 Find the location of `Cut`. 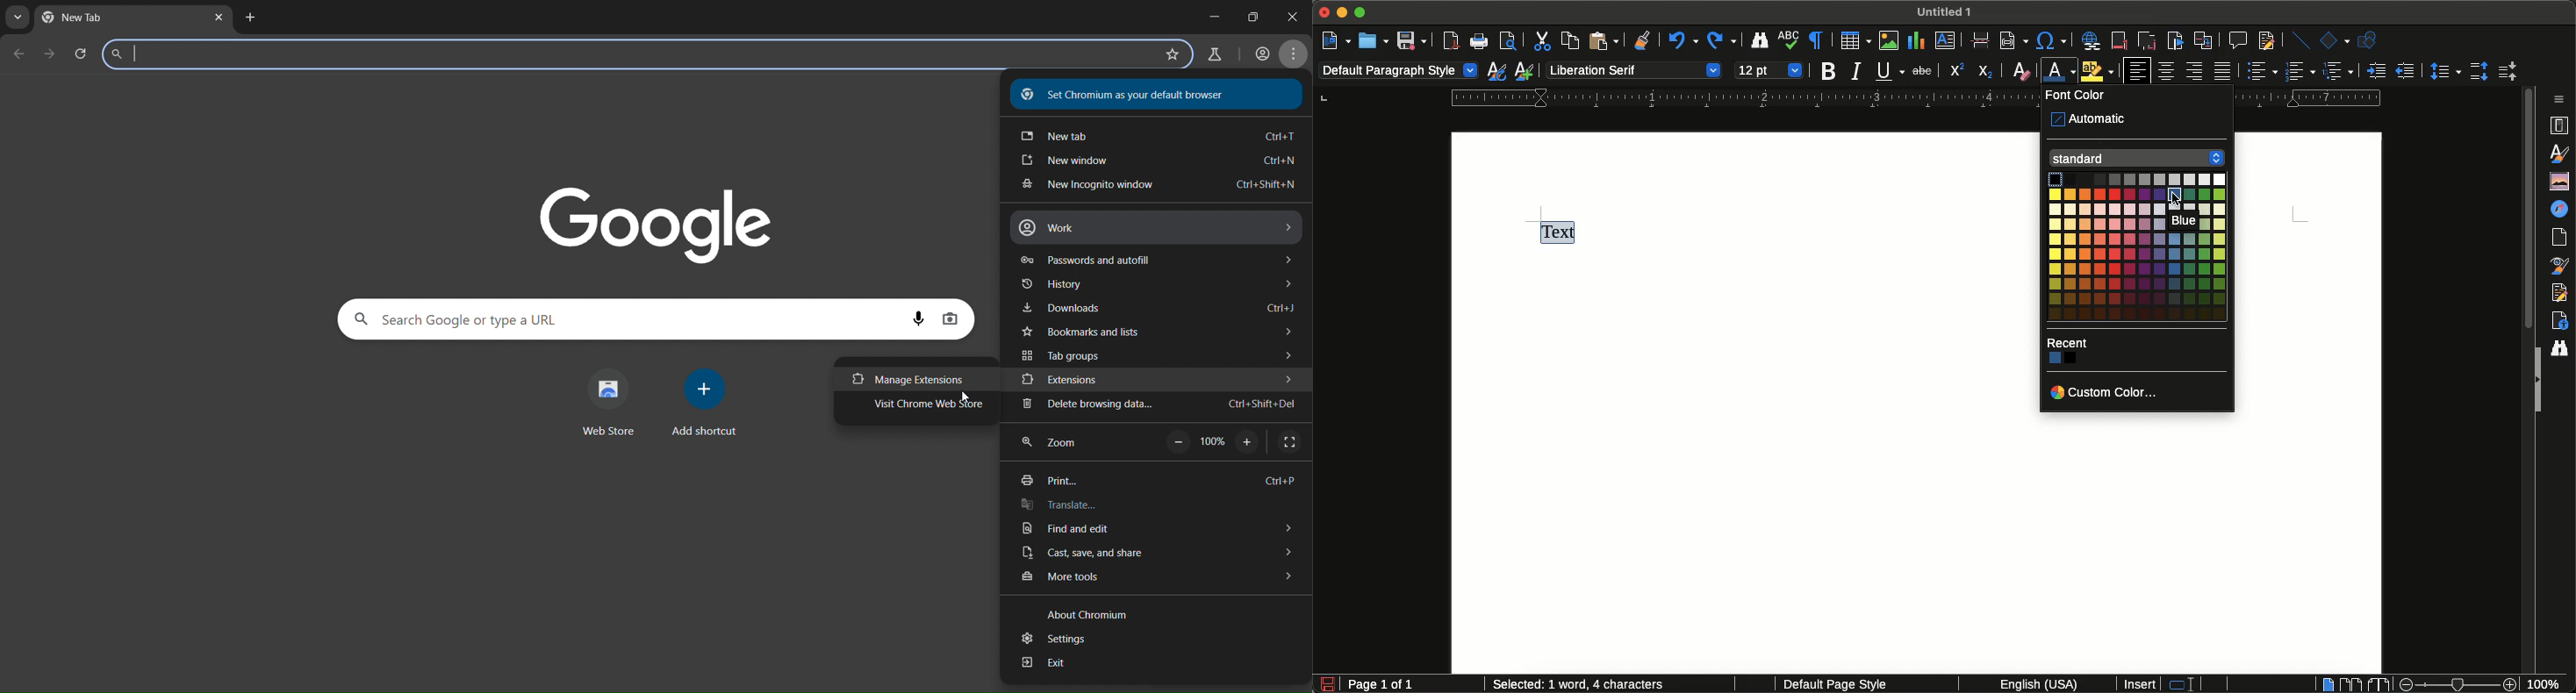

Cut is located at coordinates (1540, 40).